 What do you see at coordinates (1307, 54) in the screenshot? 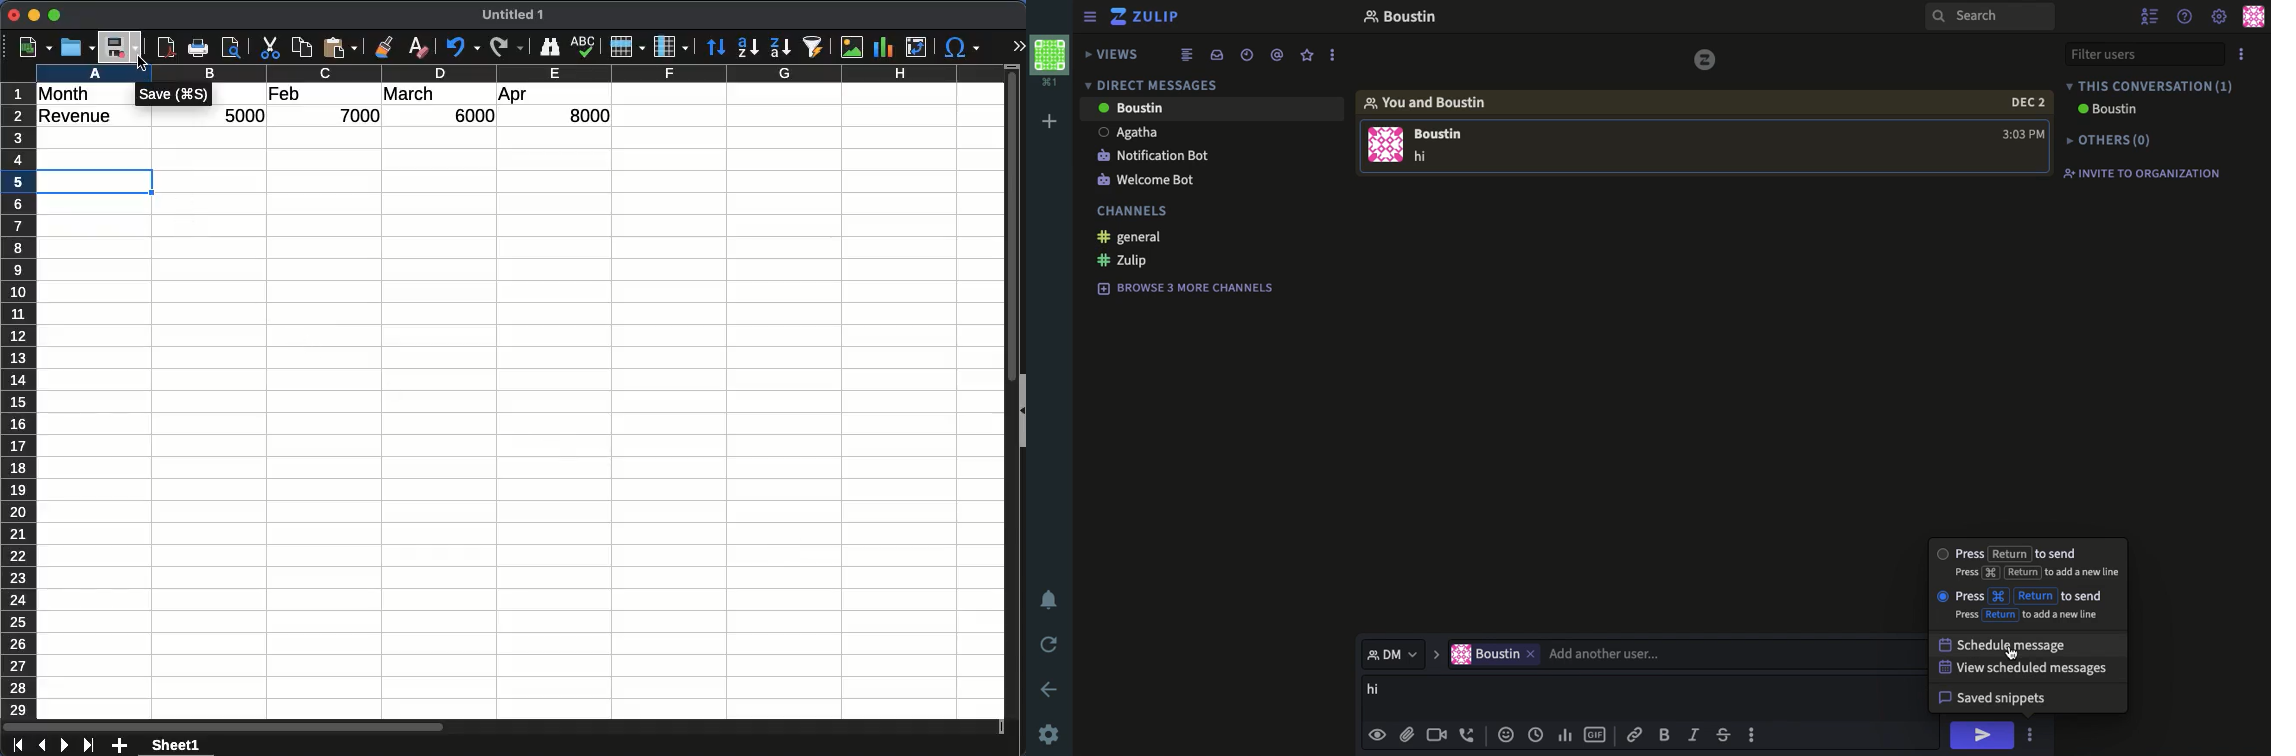
I see `favorite` at bounding box center [1307, 54].